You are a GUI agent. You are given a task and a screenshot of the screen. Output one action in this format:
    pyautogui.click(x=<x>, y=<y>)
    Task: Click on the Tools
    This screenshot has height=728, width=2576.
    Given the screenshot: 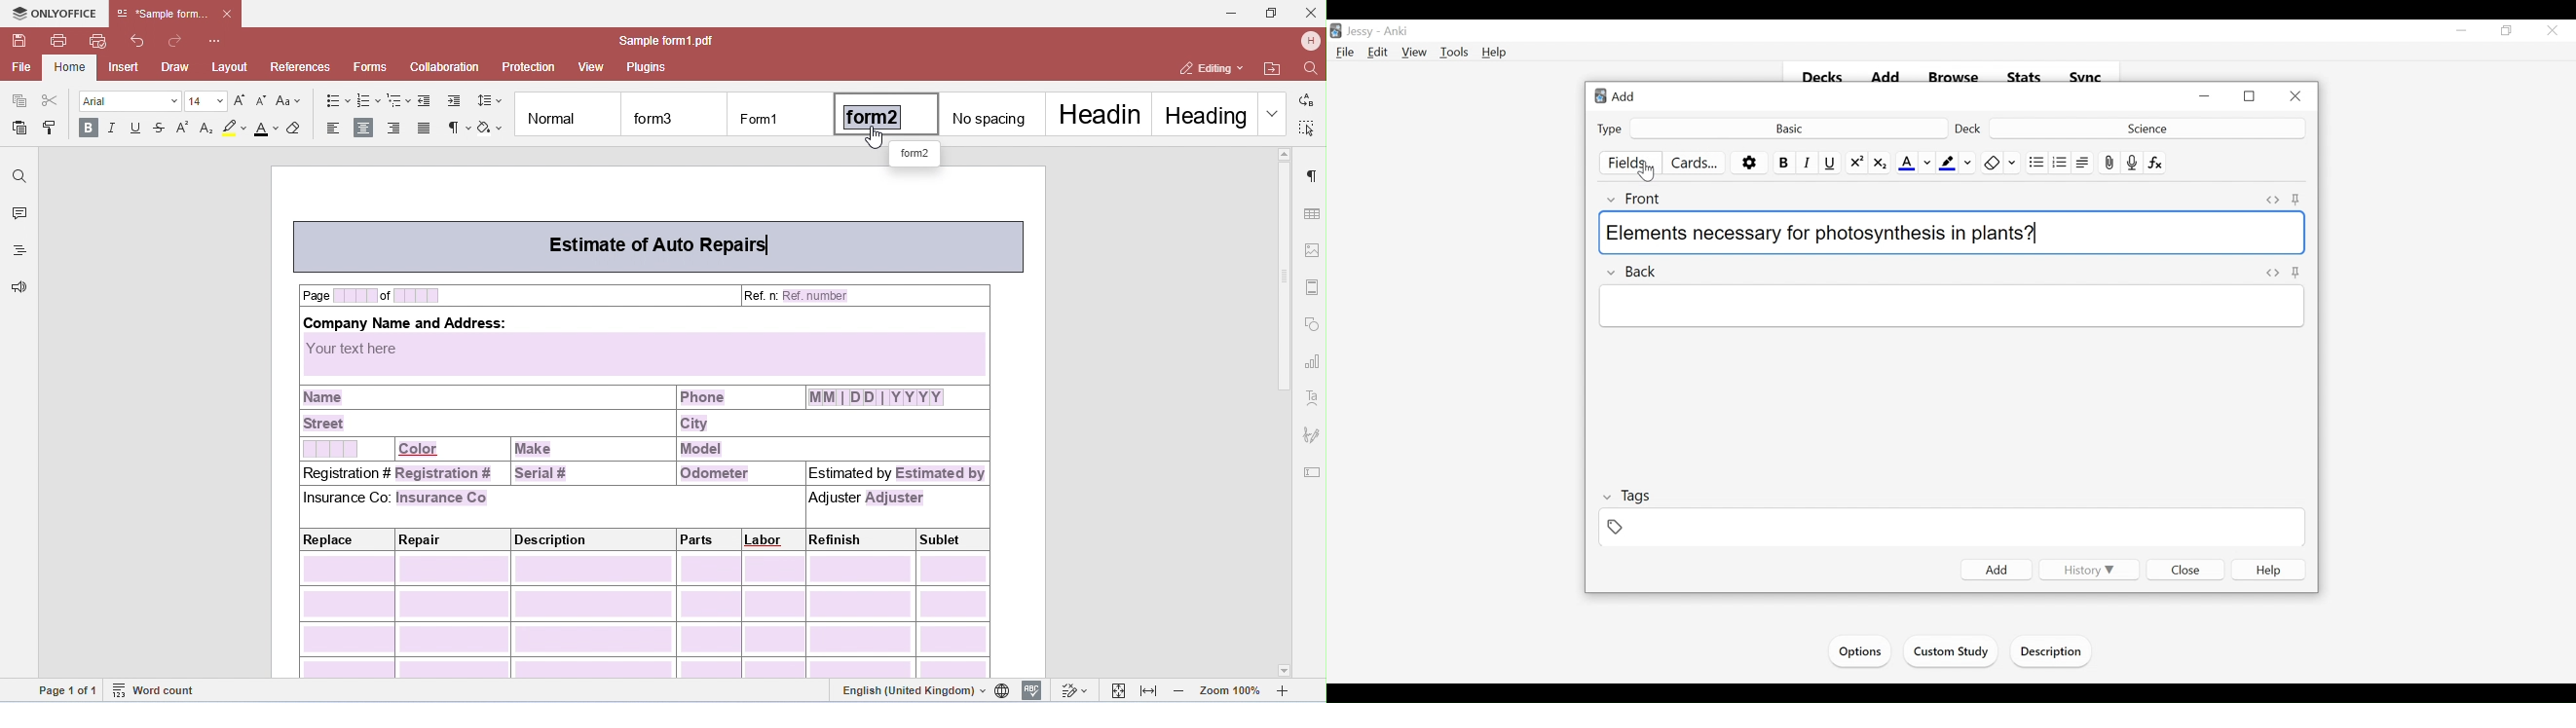 What is the action you would take?
    pyautogui.click(x=1454, y=53)
    